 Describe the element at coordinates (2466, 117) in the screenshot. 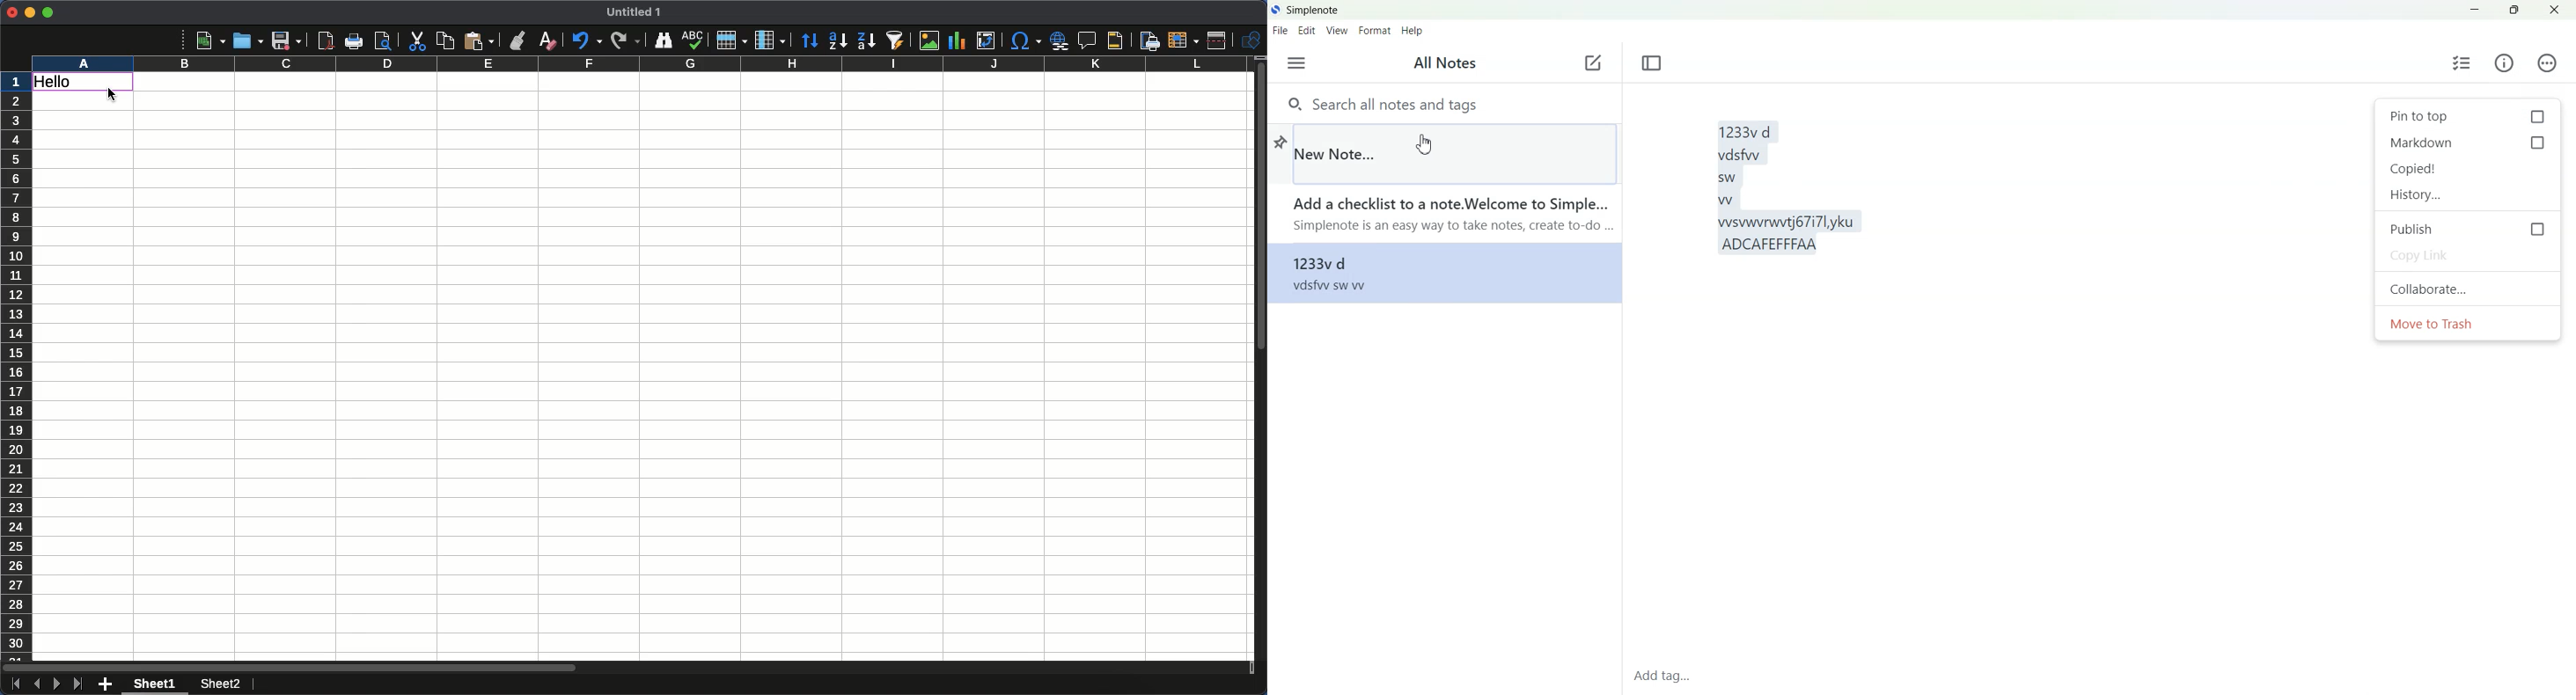

I see `Pin to top` at that location.